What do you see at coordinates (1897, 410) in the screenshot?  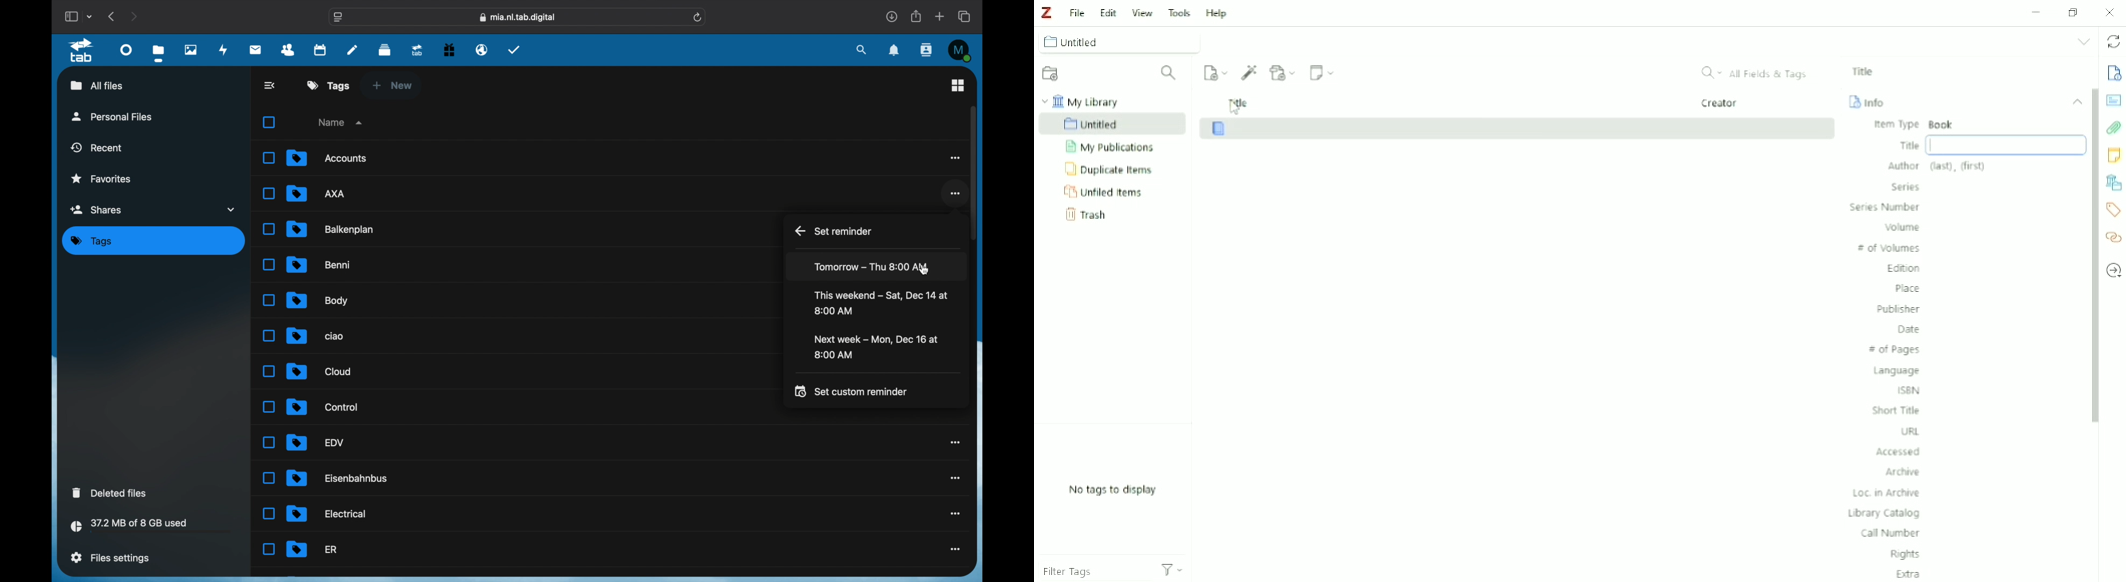 I see `Short Title` at bounding box center [1897, 410].